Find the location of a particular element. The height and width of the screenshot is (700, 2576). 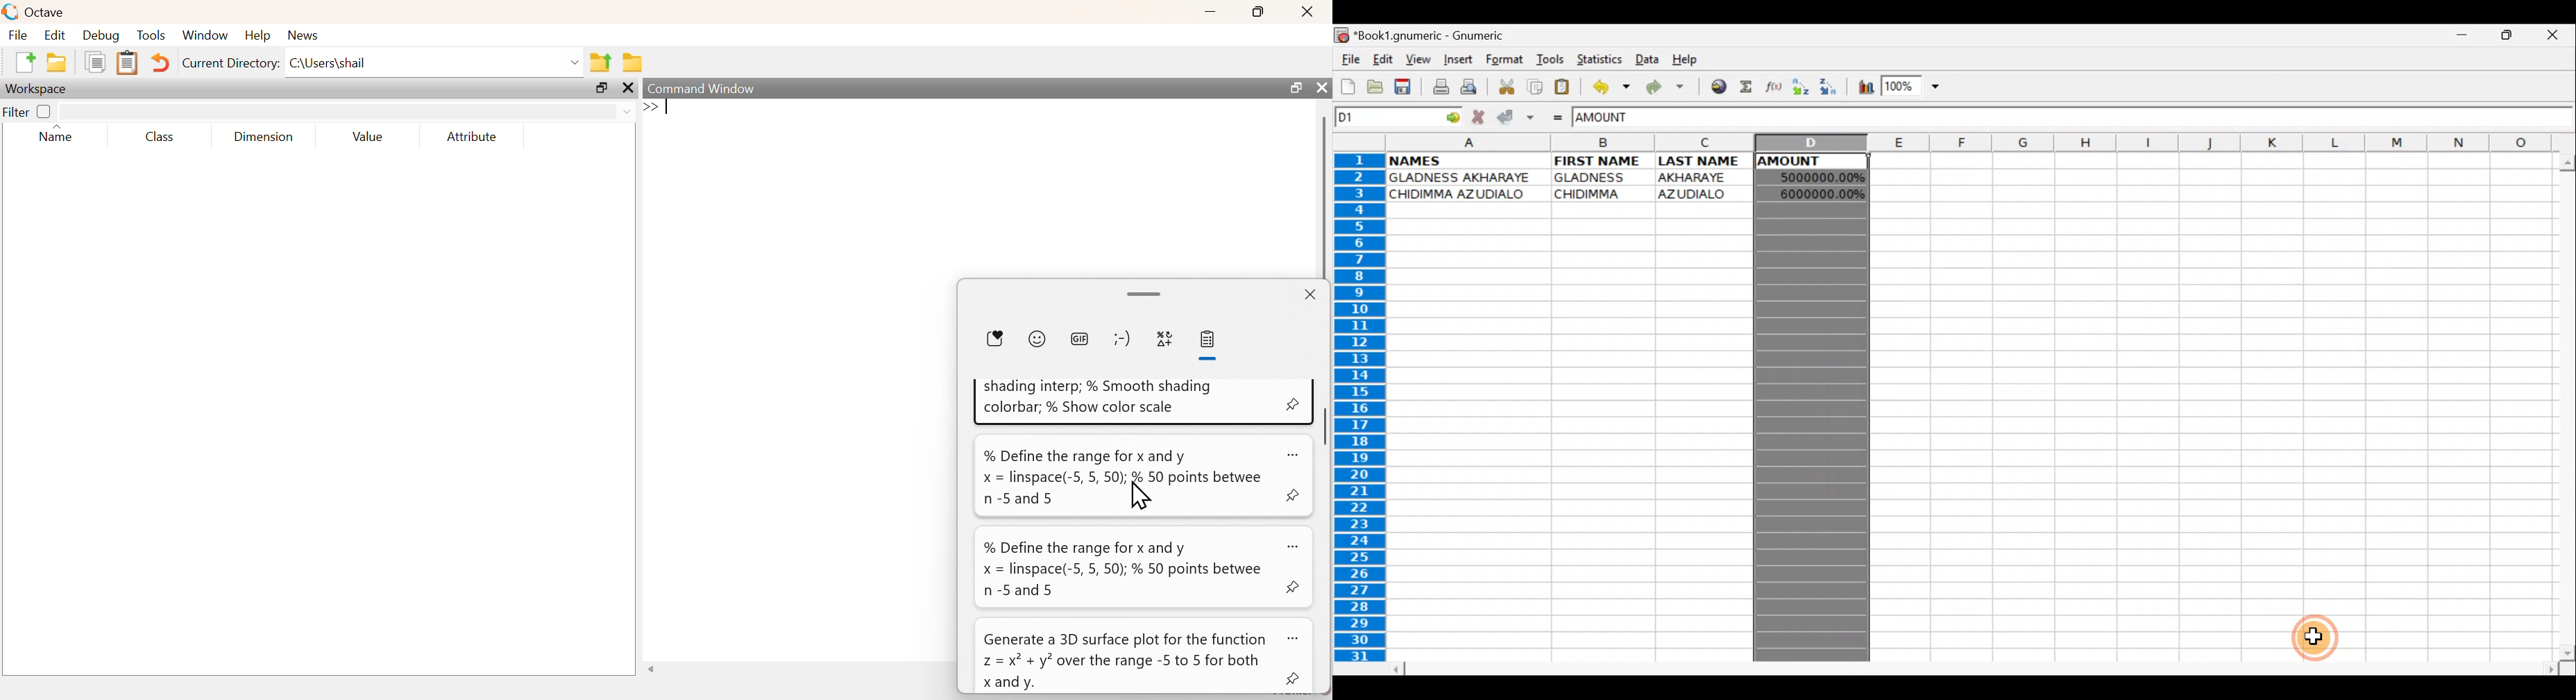

Sort Ascending order is located at coordinates (1802, 88).